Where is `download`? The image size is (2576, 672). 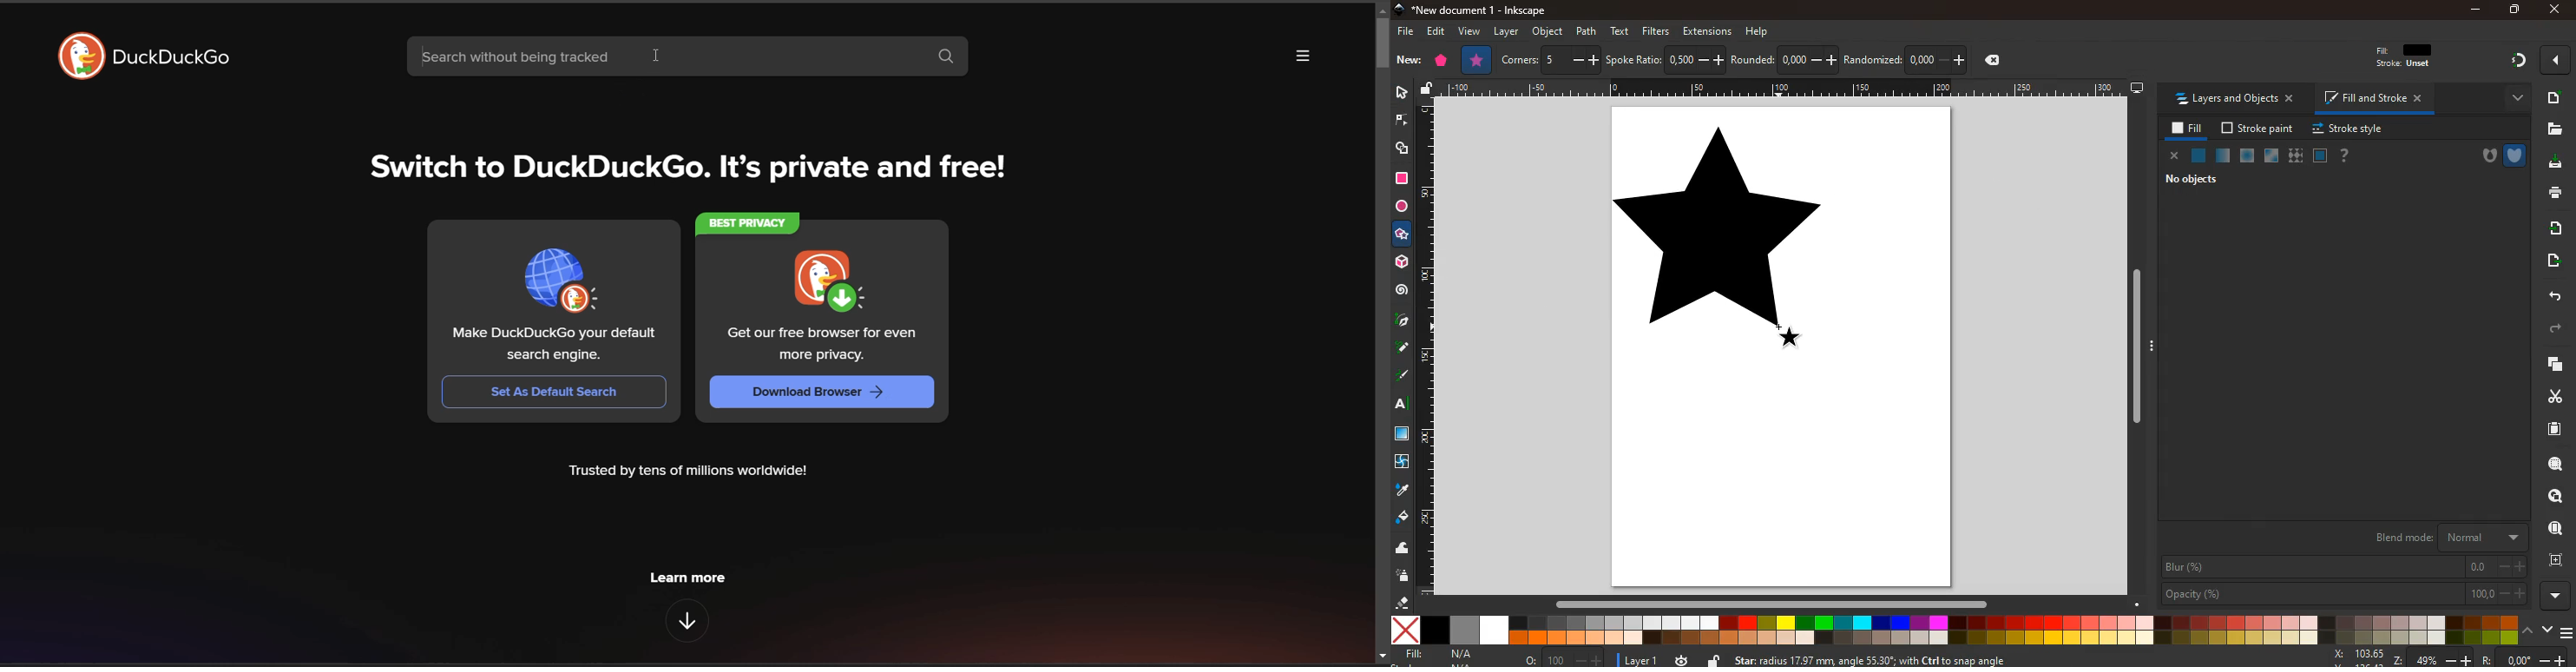
download is located at coordinates (2555, 163).